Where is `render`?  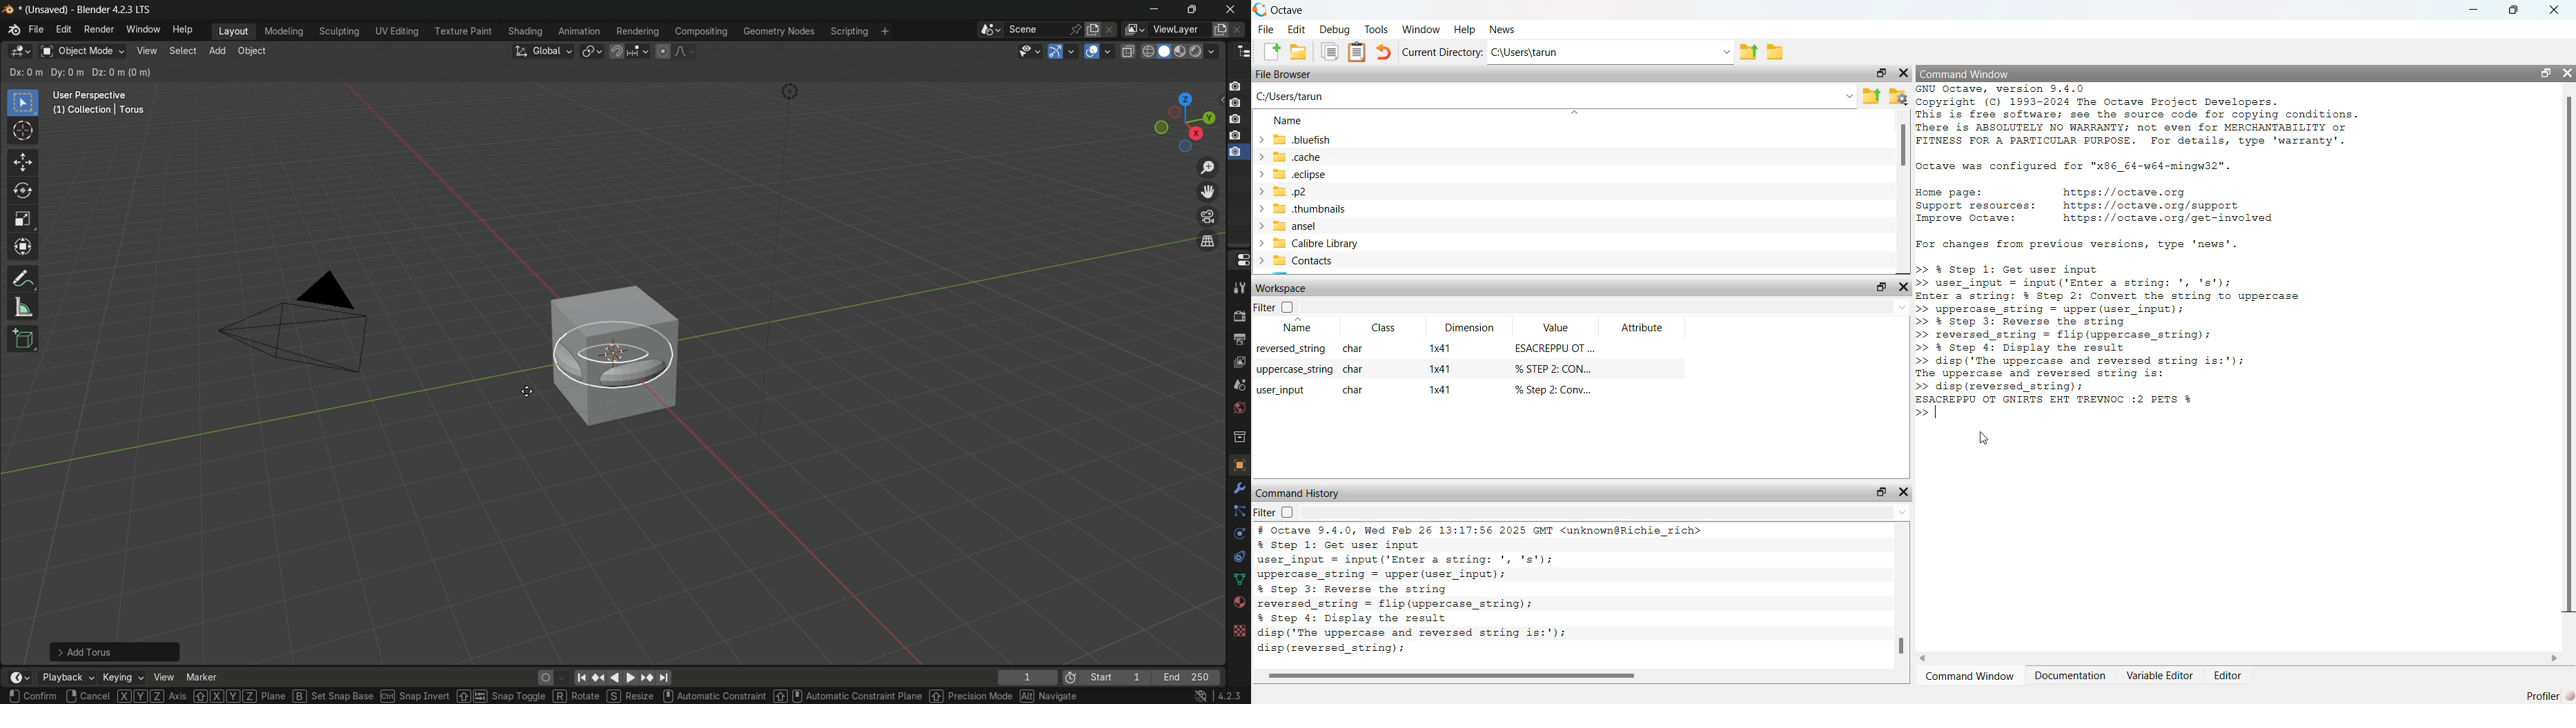 render is located at coordinates (1183, 52).